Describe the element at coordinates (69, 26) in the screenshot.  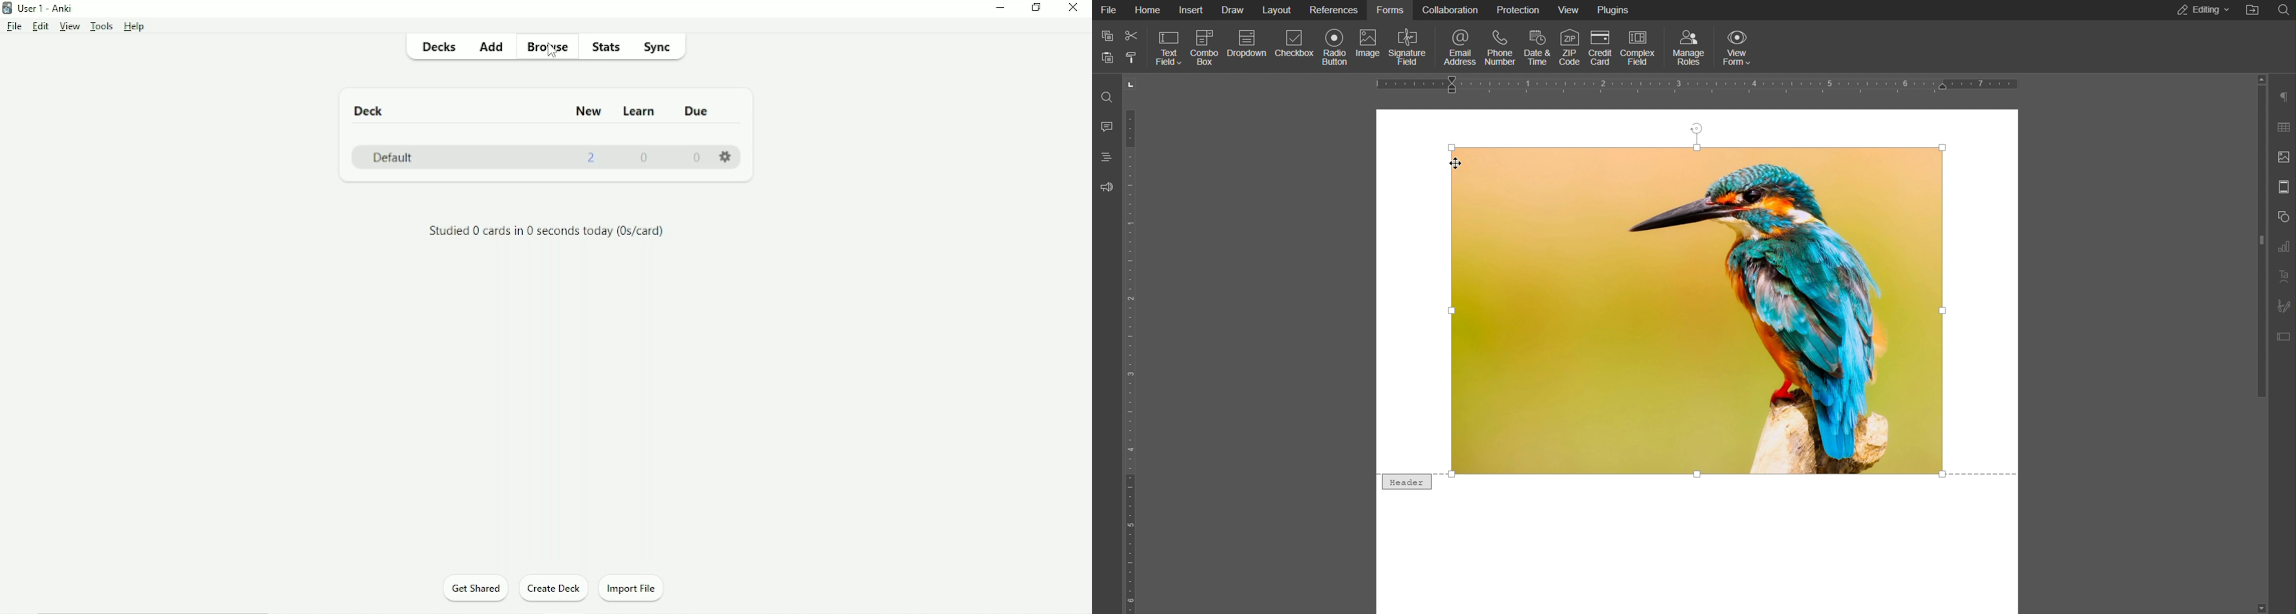
I see `View` at that location.